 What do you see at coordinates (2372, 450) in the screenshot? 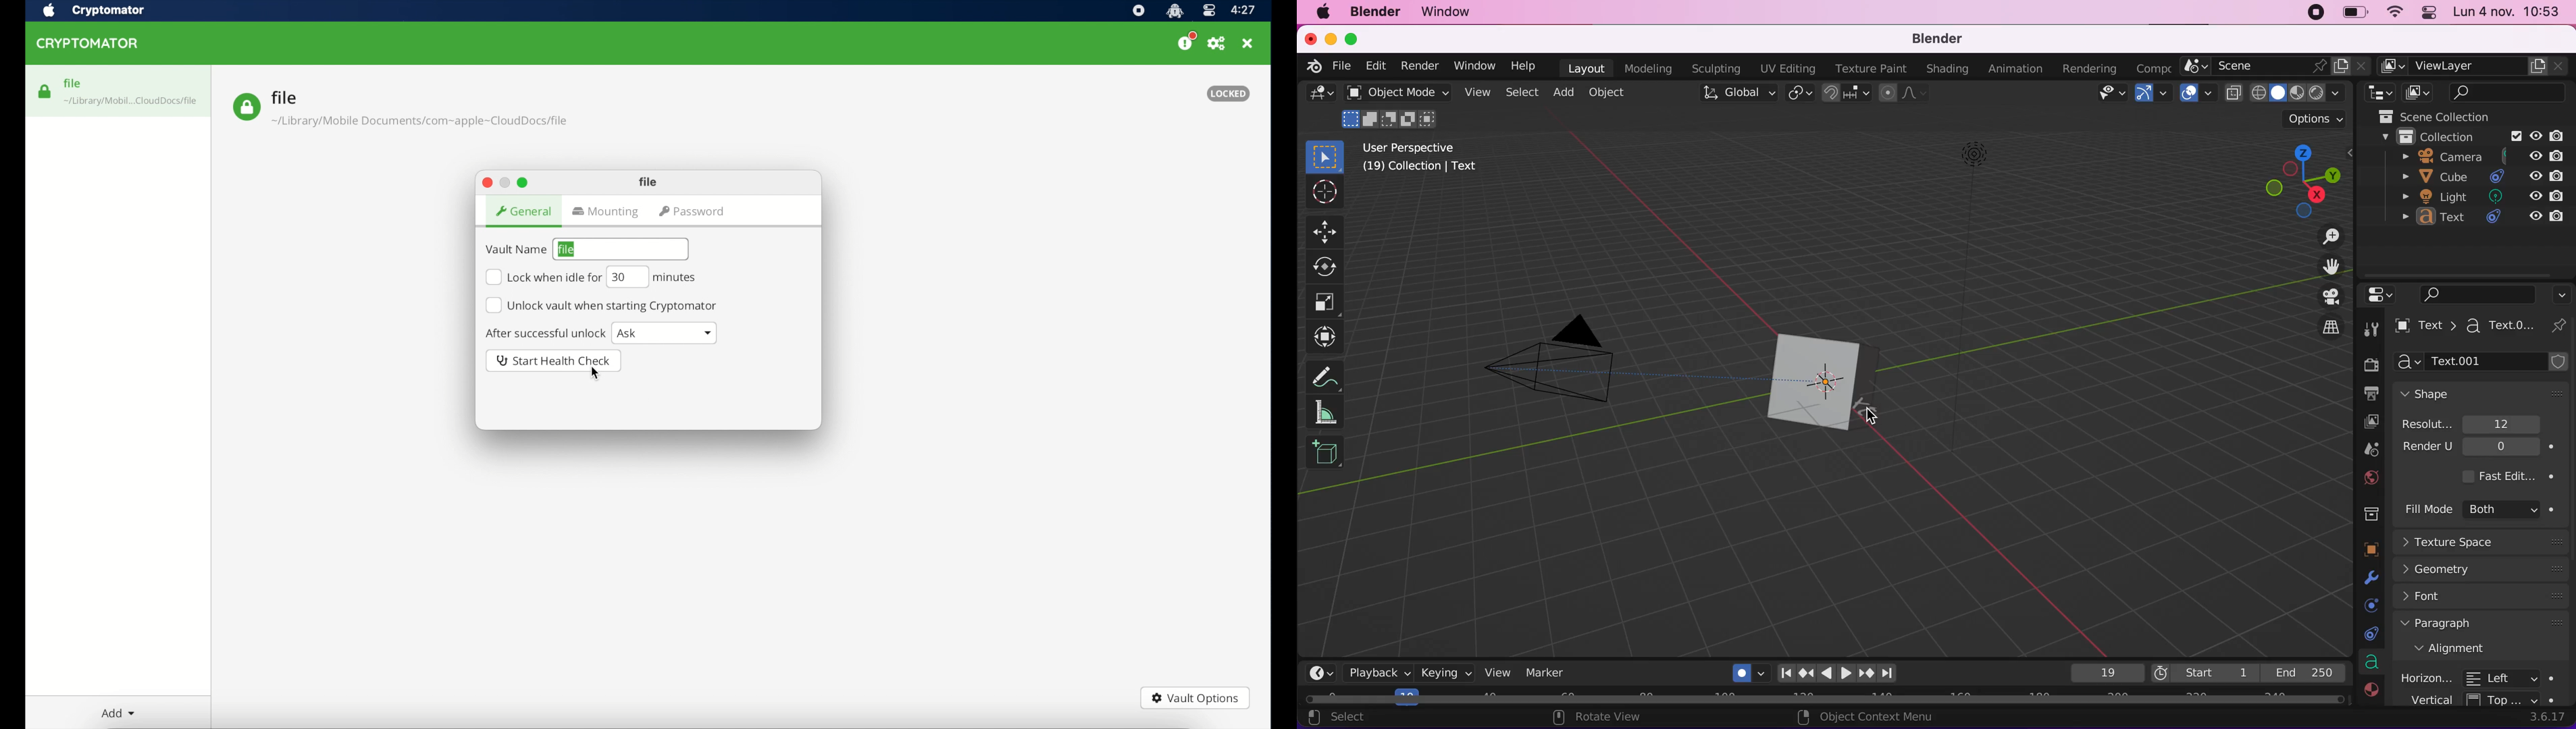
I see `scene` at bounding box center [2372, 450].